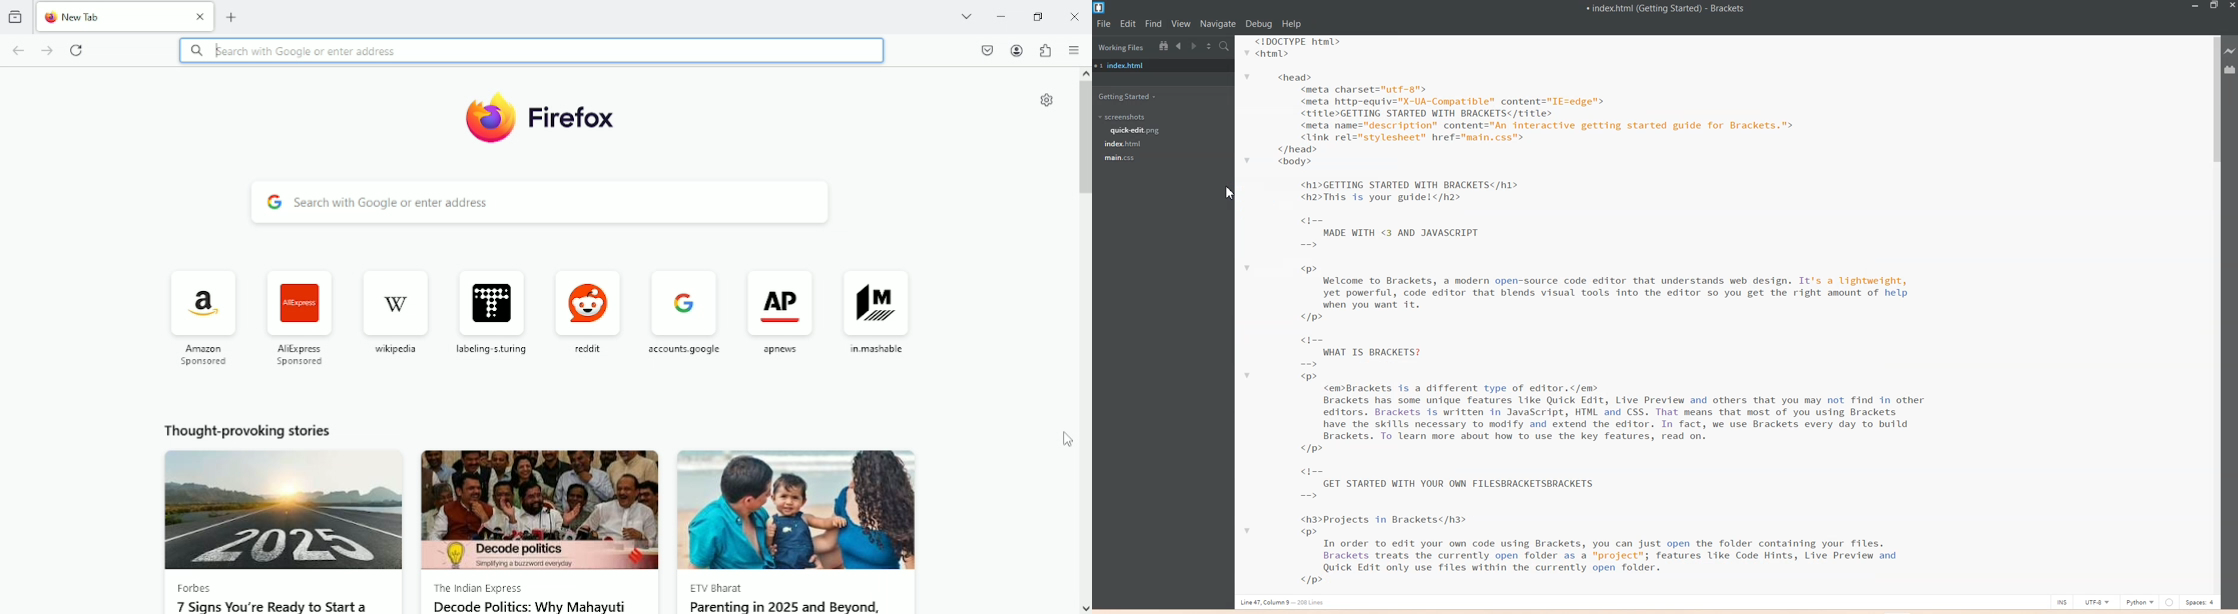  I want to click on firefox , so click(573, 117).